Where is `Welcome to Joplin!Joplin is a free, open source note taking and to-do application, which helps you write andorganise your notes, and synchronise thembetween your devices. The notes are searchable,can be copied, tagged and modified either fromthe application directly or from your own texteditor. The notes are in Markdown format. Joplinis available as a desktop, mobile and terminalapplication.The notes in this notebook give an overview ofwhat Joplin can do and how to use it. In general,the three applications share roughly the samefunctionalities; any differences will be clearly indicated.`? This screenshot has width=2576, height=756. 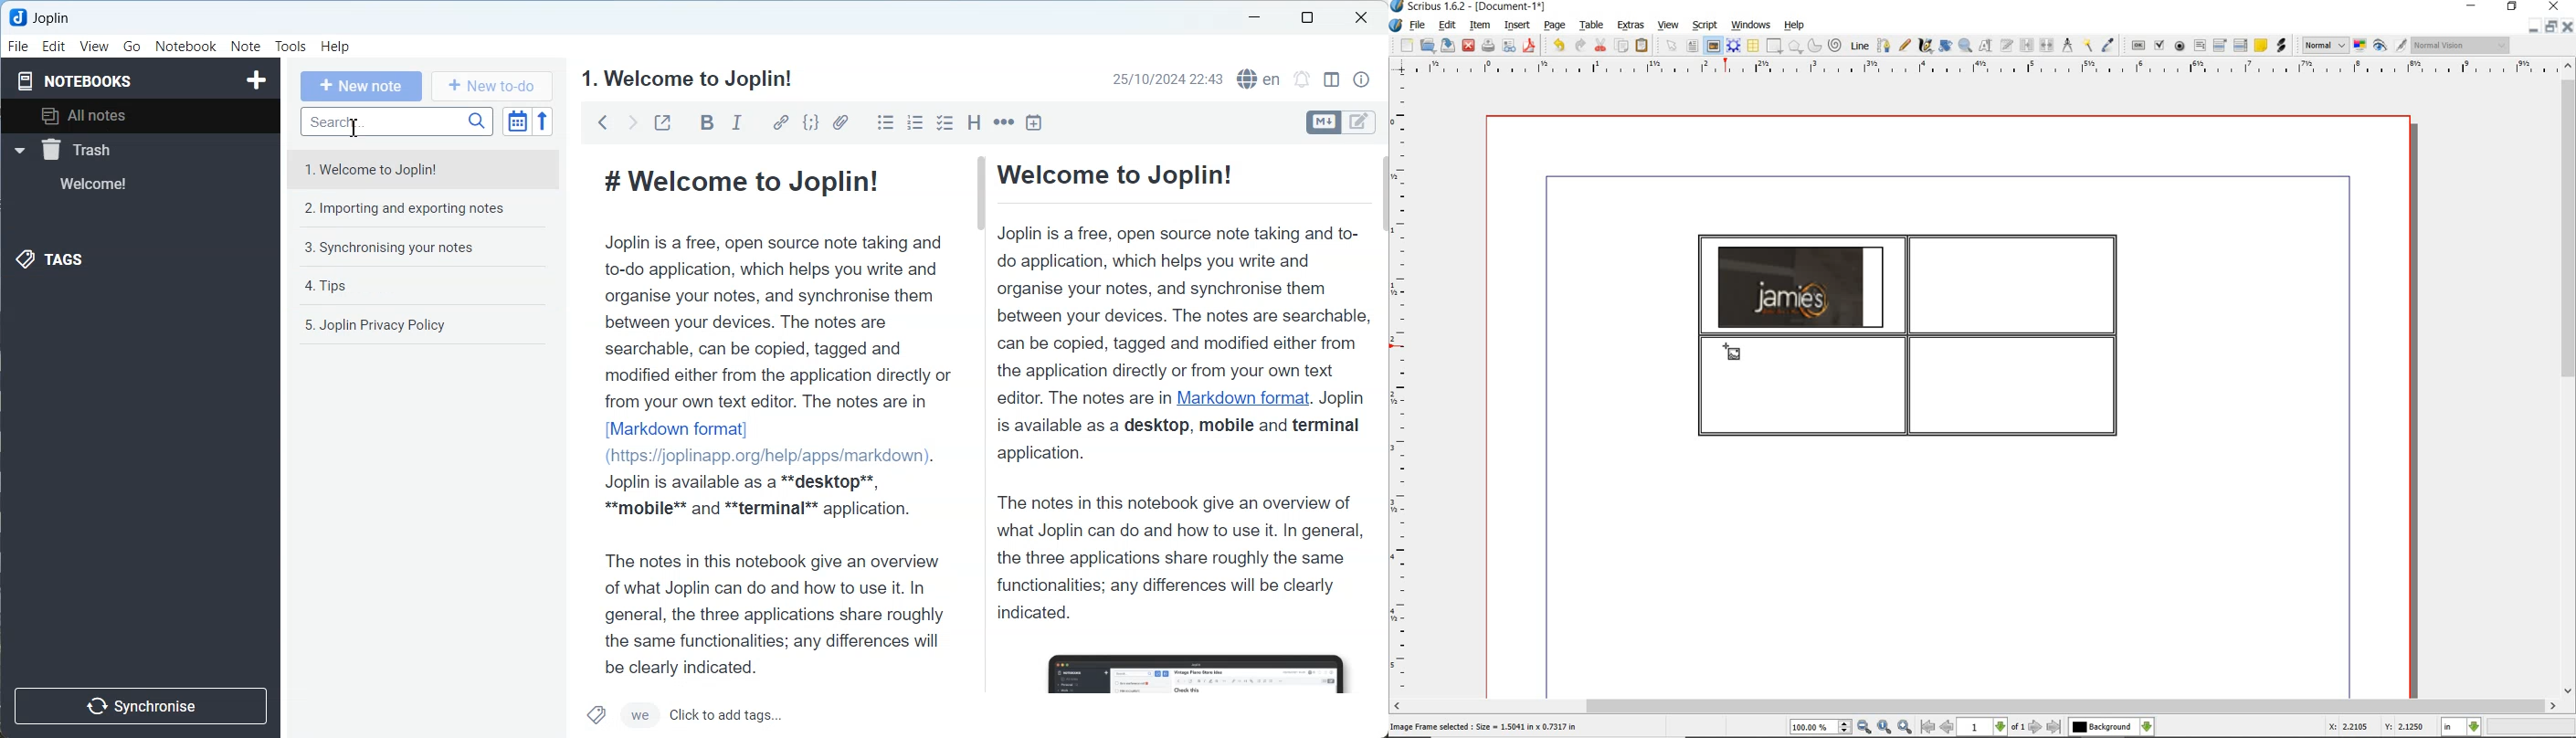 Welcome to Joplin!Joplin is a free, open source note taking and to-do application, which helps you write andorganise your notes, and synchronise thembetween your devices. The notes are searchable,can be copied, tagged and modified either fromthe application directly or from your own texteditor. The notes are in Markdown format. Joplinis available as a desktop, mobile and terminalapplication.The notes in this notebook give an overview ofwhat Joplin can do and how to use it. In general,the three applications share roughly the samefunctionalities; any differences will be clearly indicated. is located at coordinates (1181, 424).